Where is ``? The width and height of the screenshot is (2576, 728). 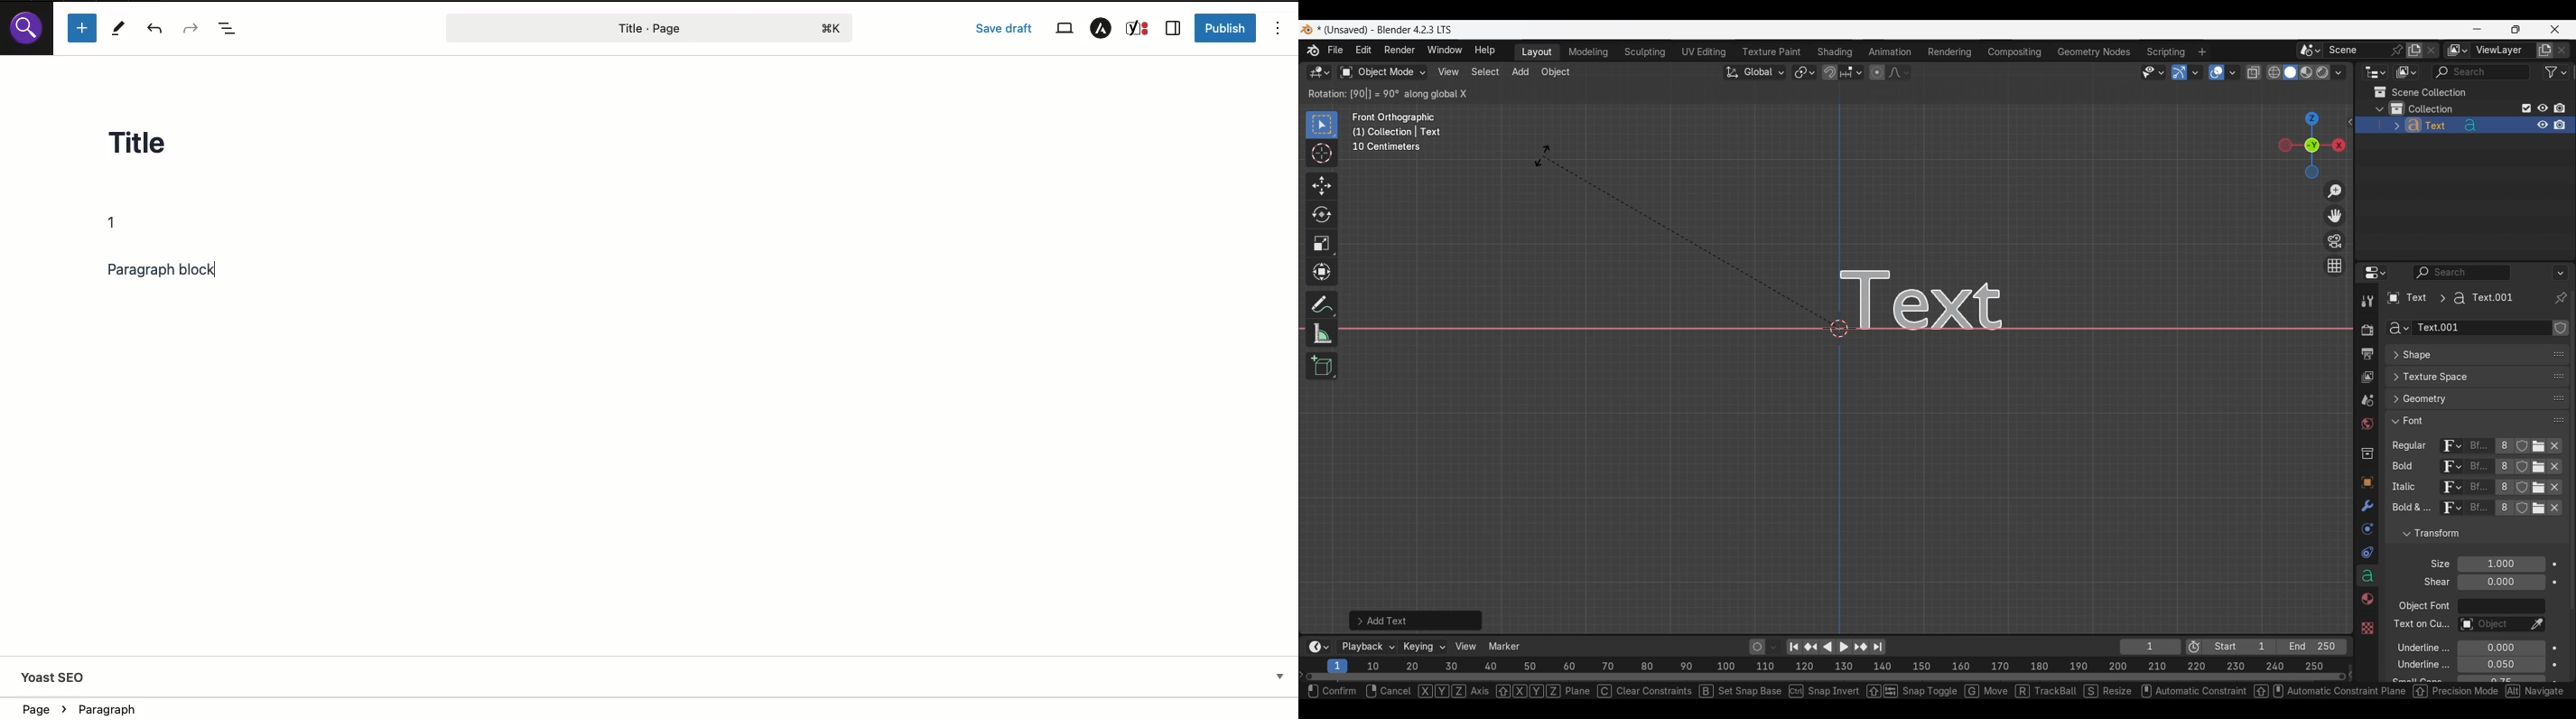  is located at coordinates (2366, 626).